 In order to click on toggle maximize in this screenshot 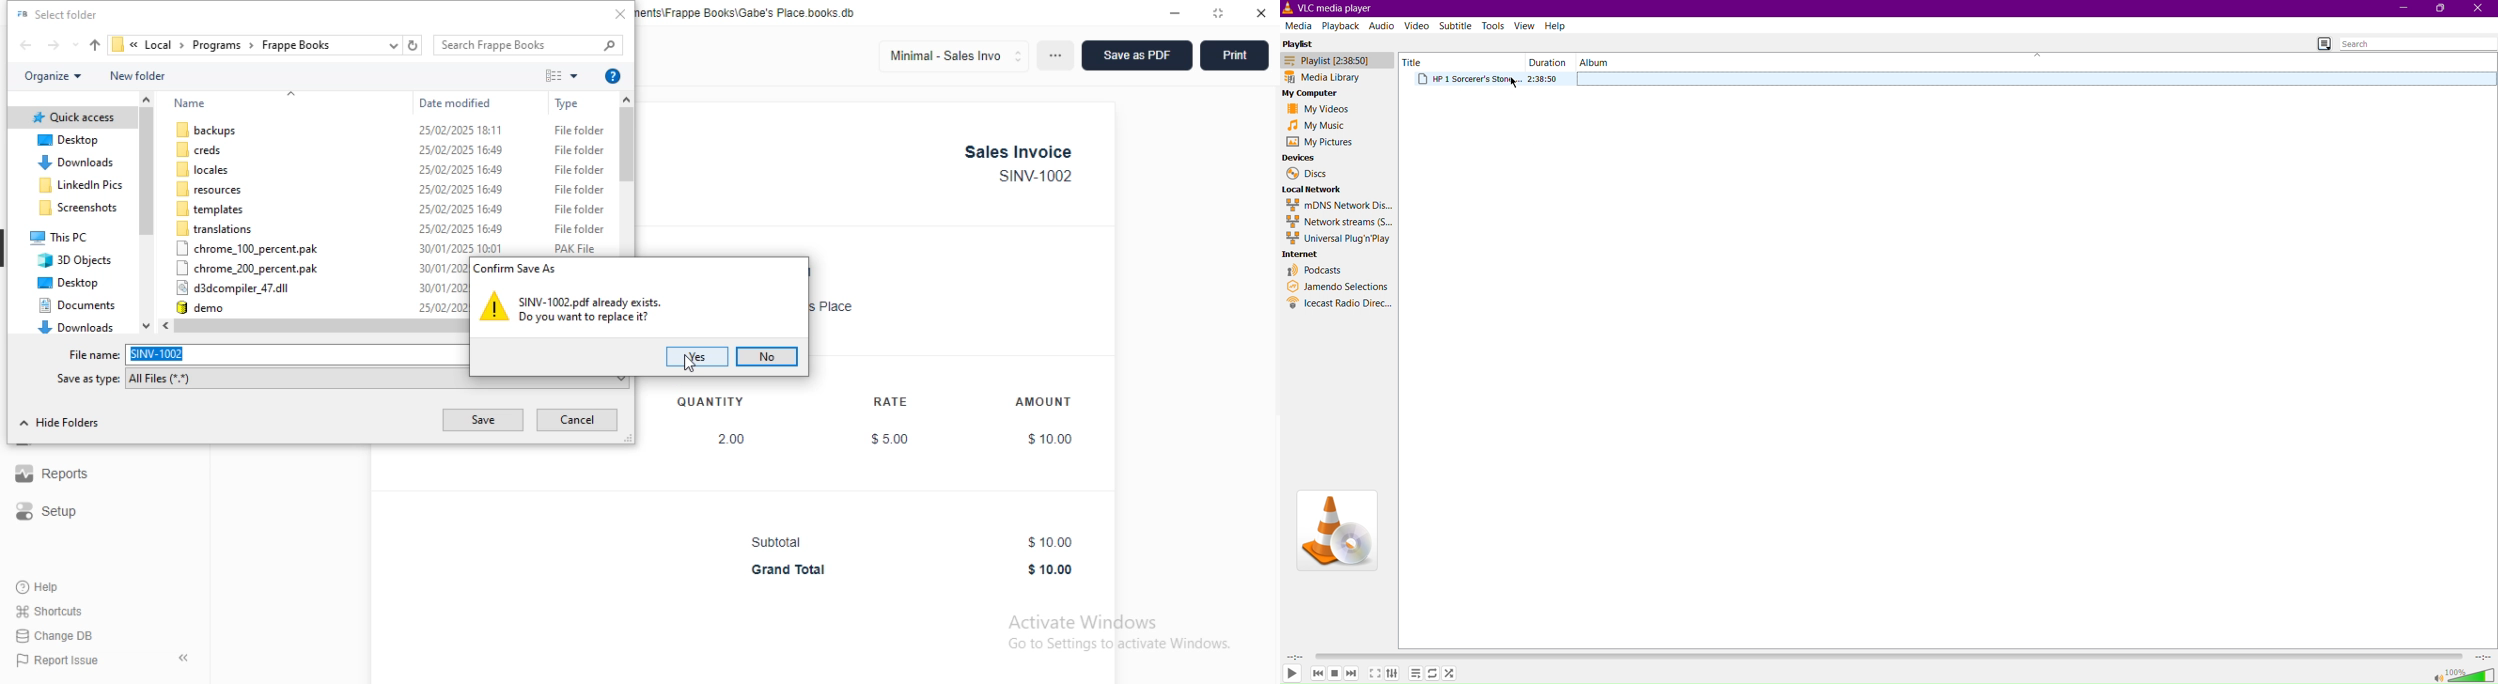, I will do `click(1219, 12)`.